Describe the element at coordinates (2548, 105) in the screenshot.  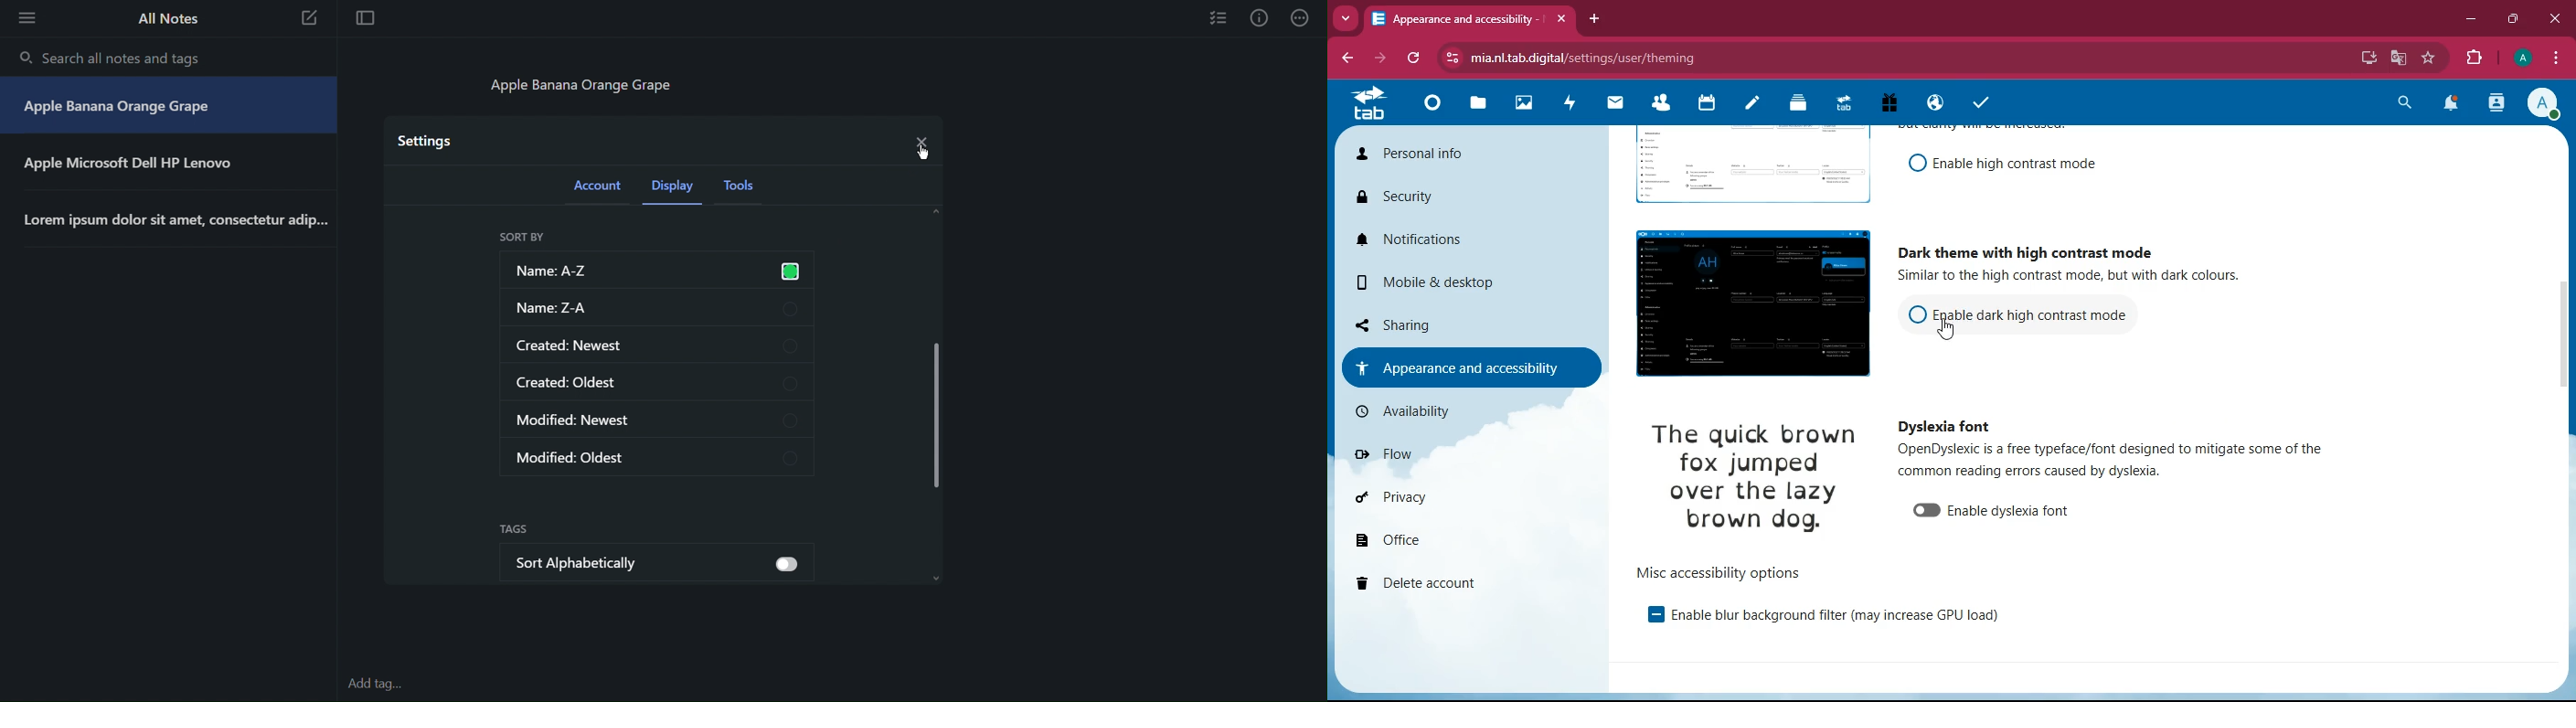
I see `profile` at that location.